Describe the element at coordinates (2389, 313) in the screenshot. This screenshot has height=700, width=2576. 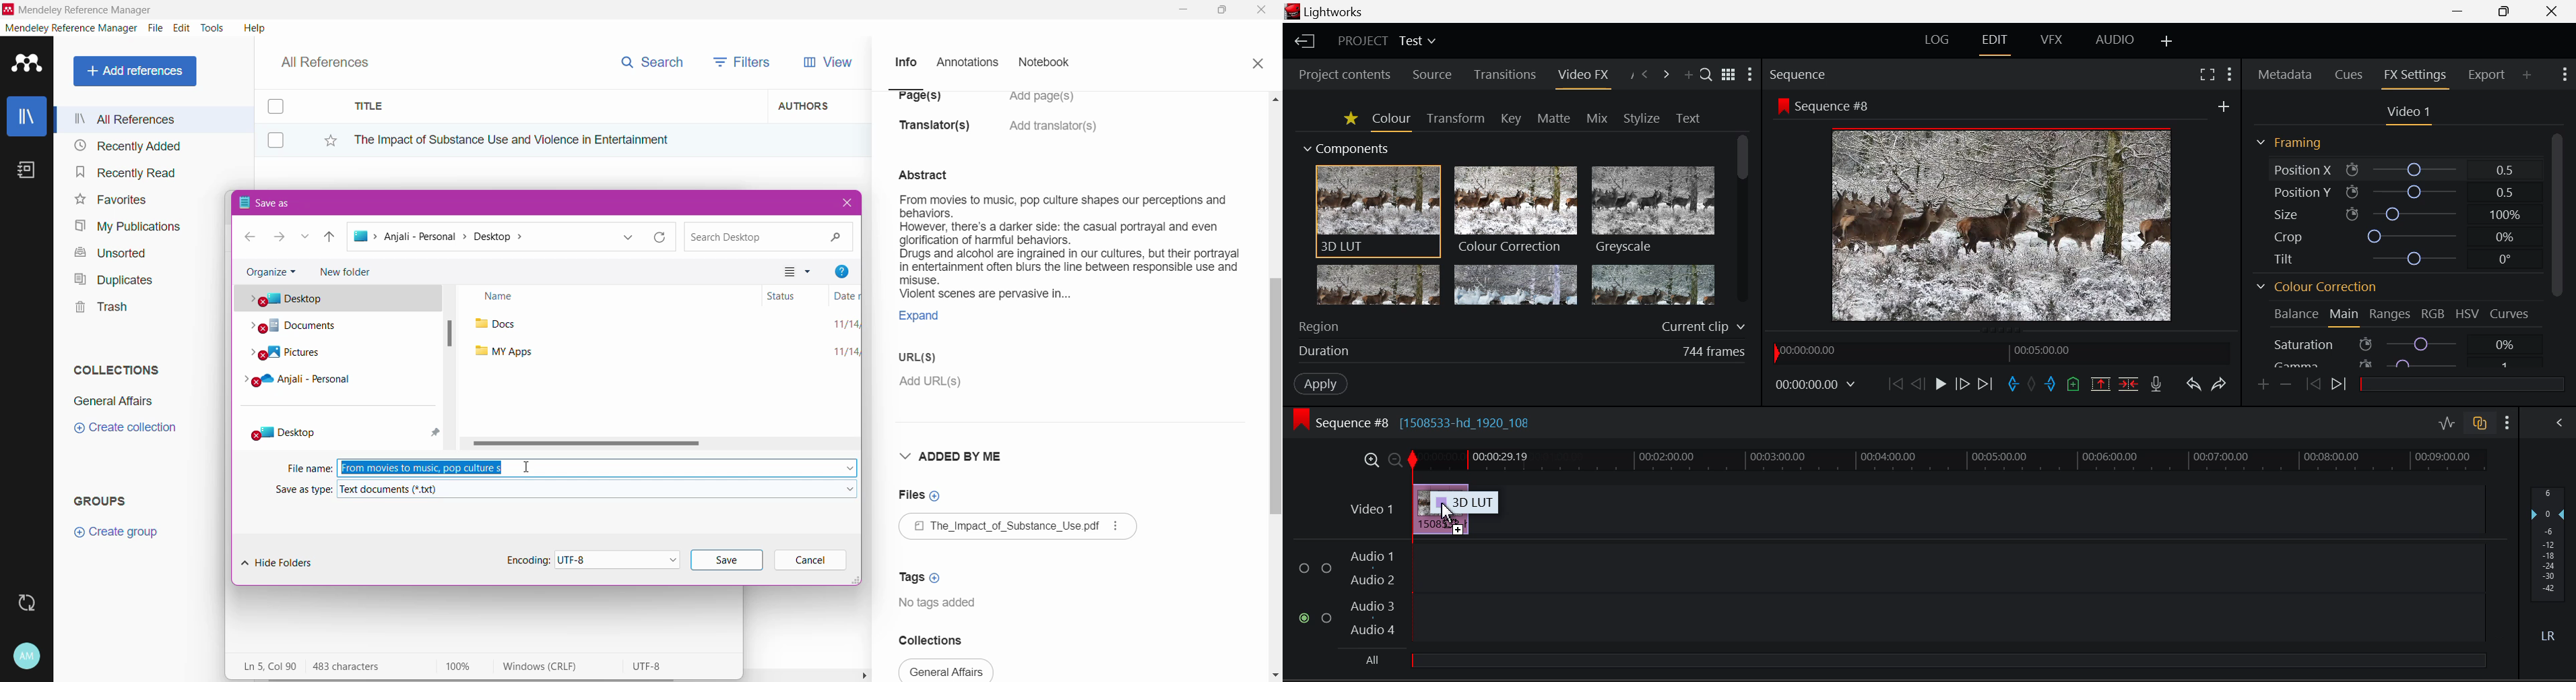
I see `Ranges` at that location.